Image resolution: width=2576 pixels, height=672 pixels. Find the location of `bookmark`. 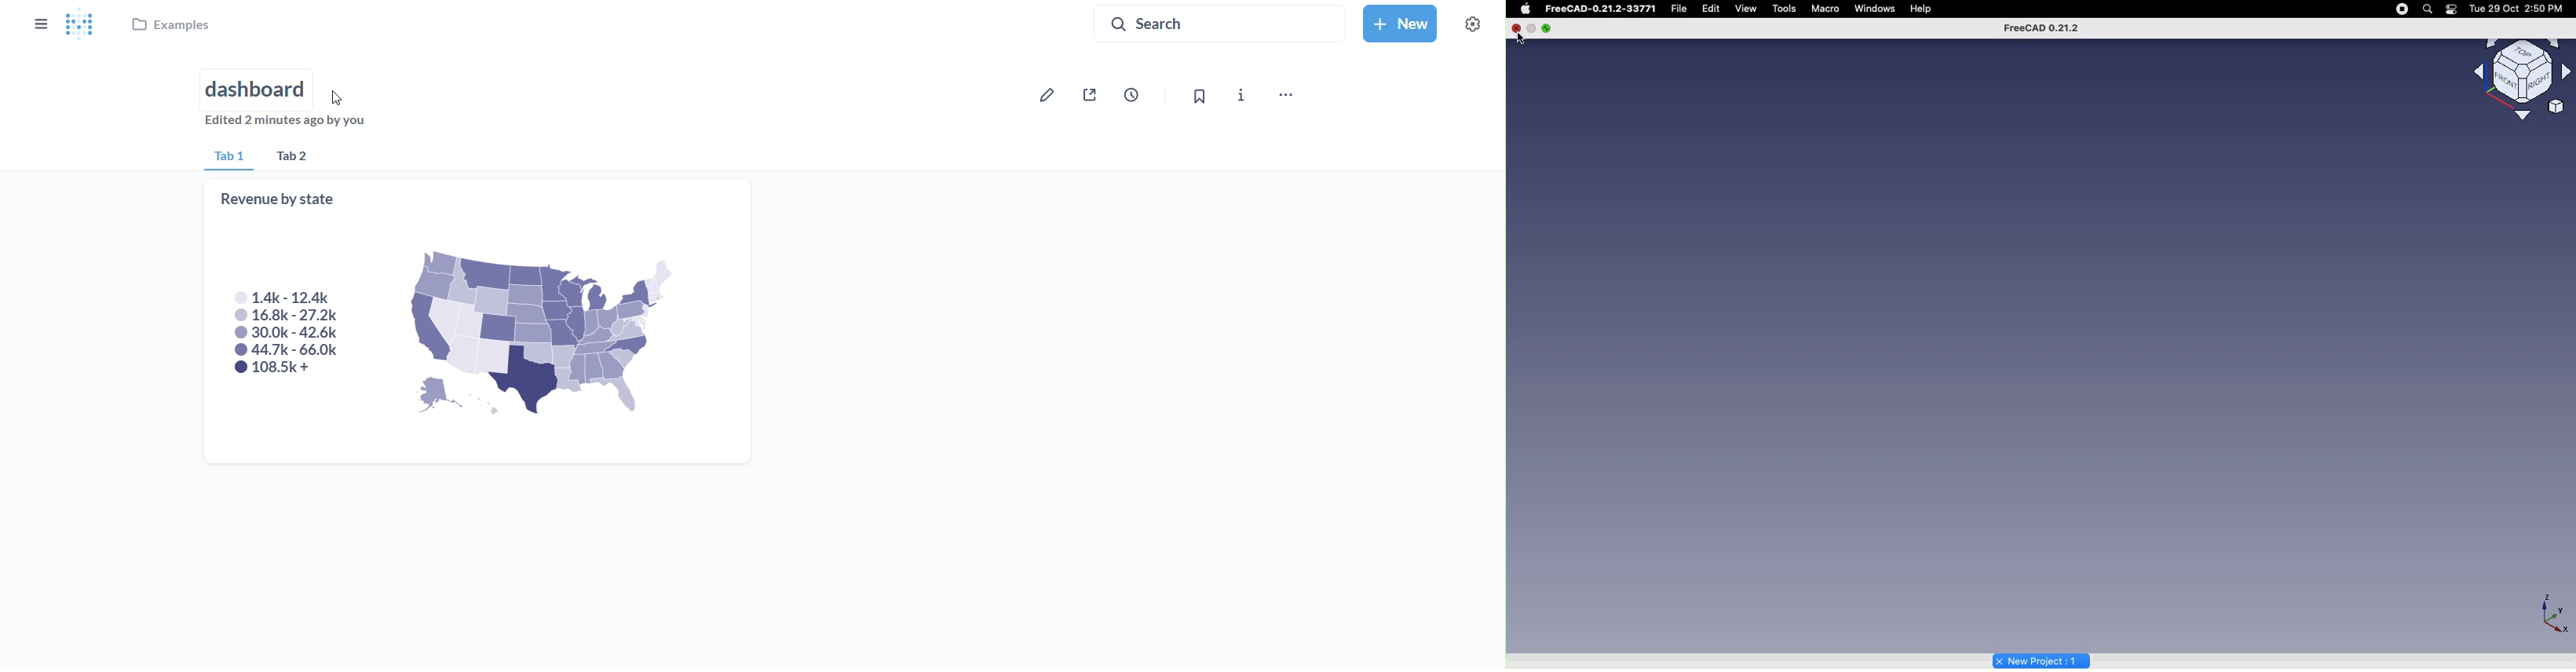

bookmark is located at coordinates (1195, 96).